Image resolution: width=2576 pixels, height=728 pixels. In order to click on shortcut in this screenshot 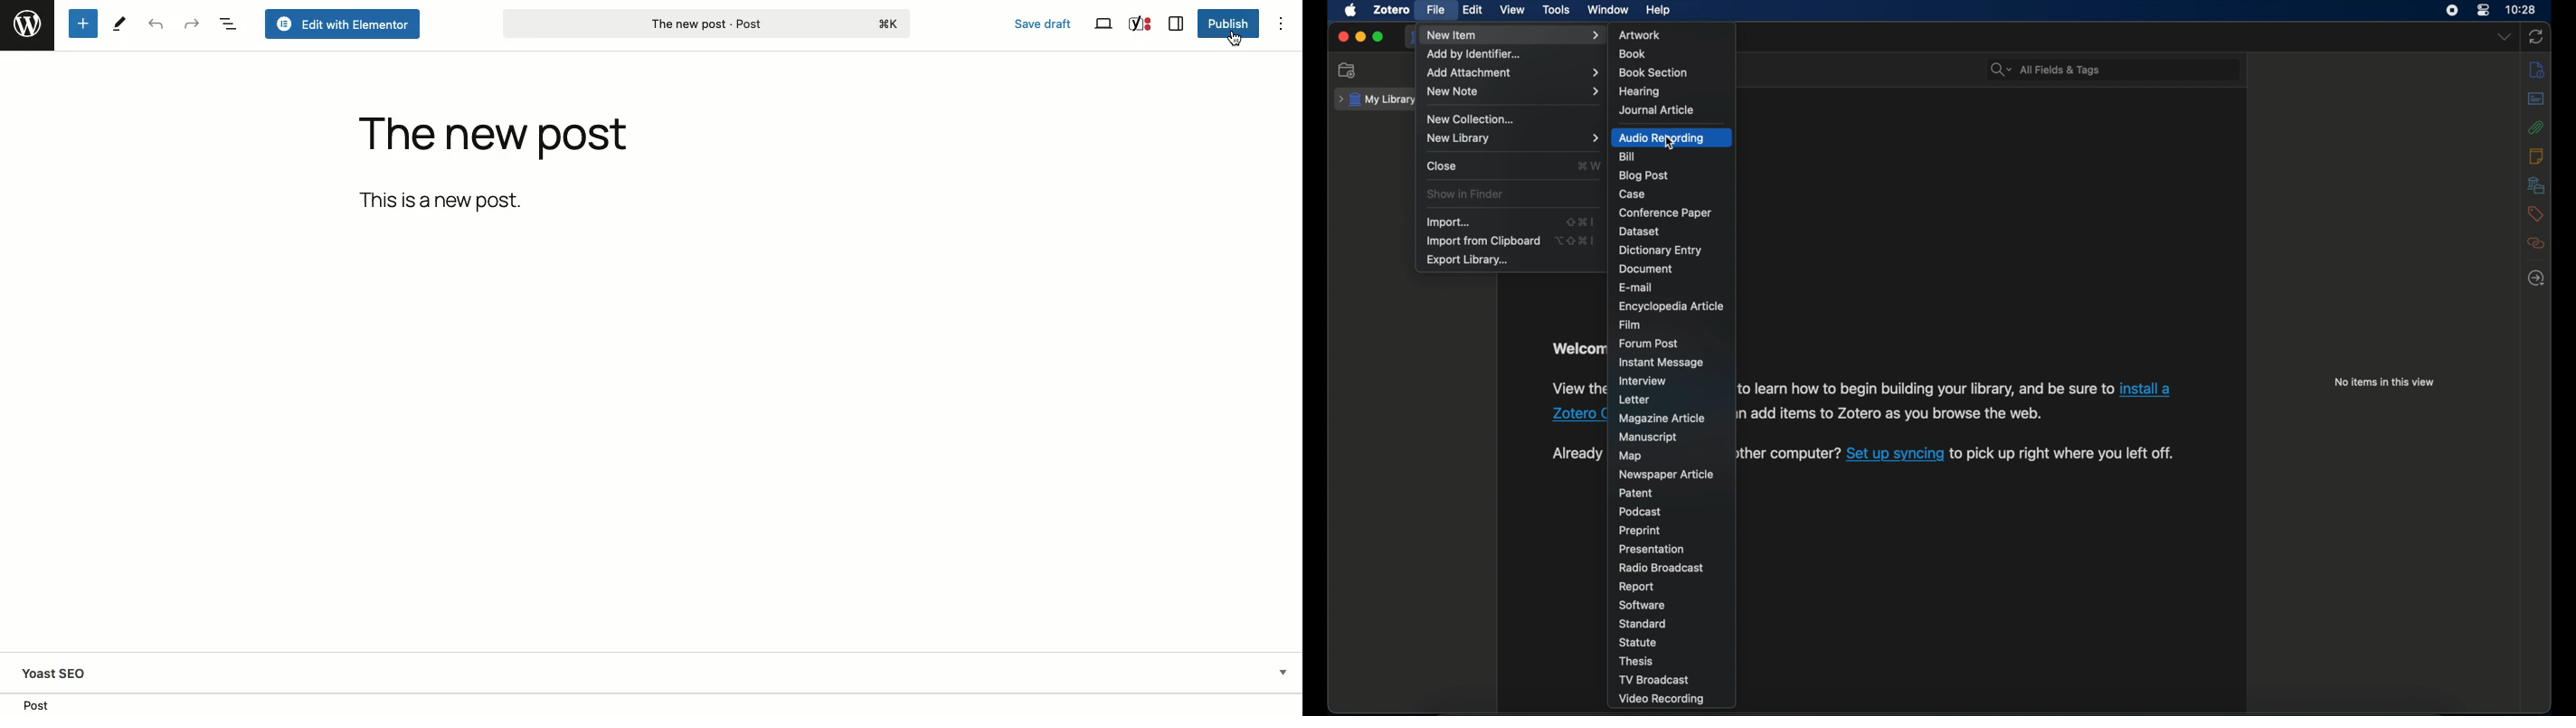, I will do `click(1586, 165)`.